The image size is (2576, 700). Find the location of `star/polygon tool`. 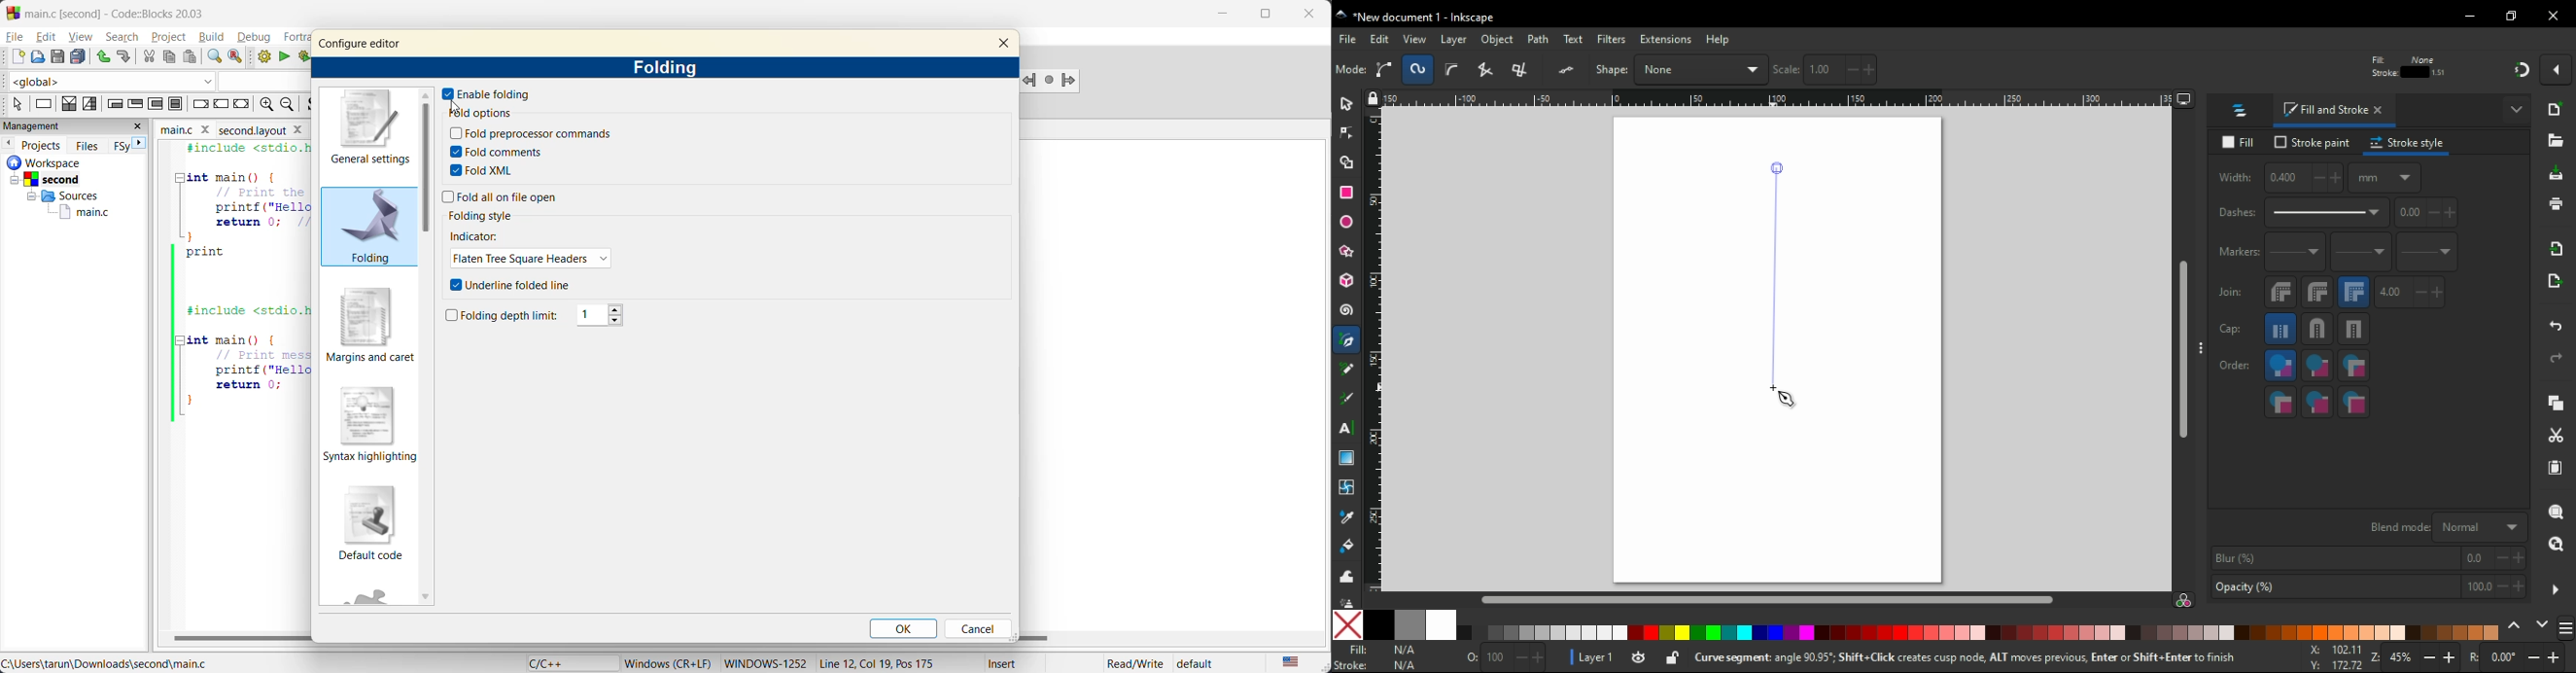

star/polygon tool is located at coordinates (1348, 251).